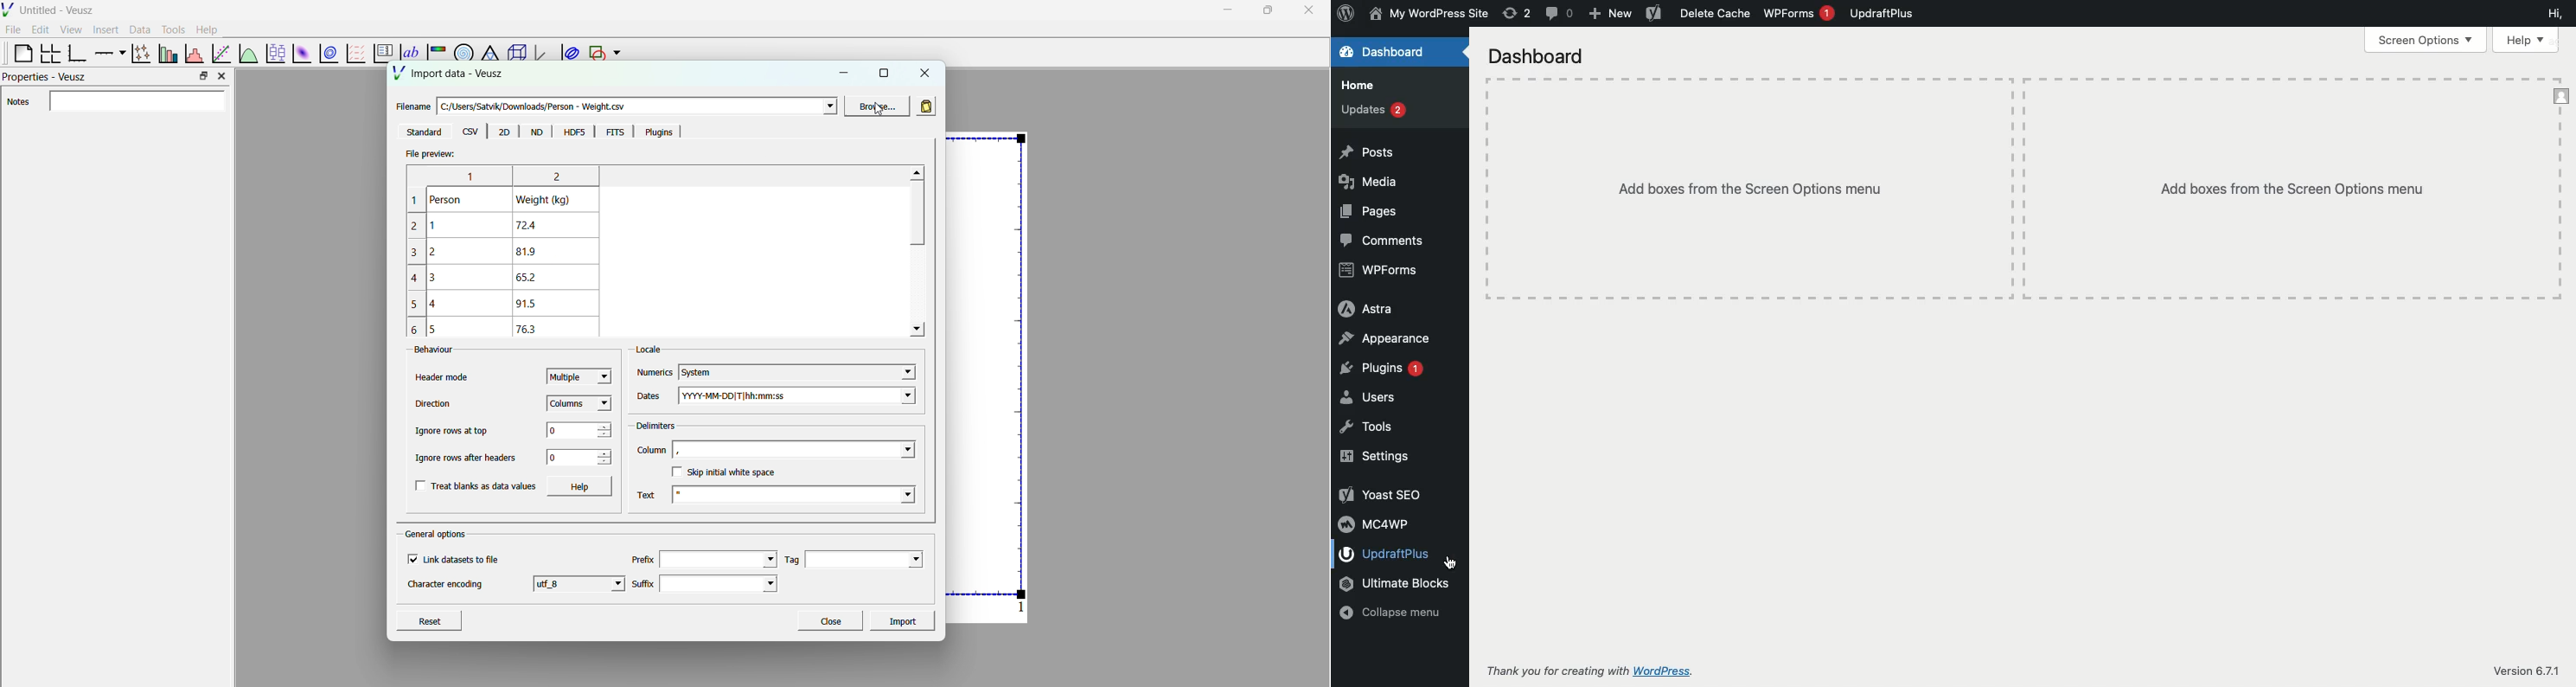  What do you see at coordinates (515, 54) in the screenshot?
I see `3d scene` at bounding box center [515, 54].